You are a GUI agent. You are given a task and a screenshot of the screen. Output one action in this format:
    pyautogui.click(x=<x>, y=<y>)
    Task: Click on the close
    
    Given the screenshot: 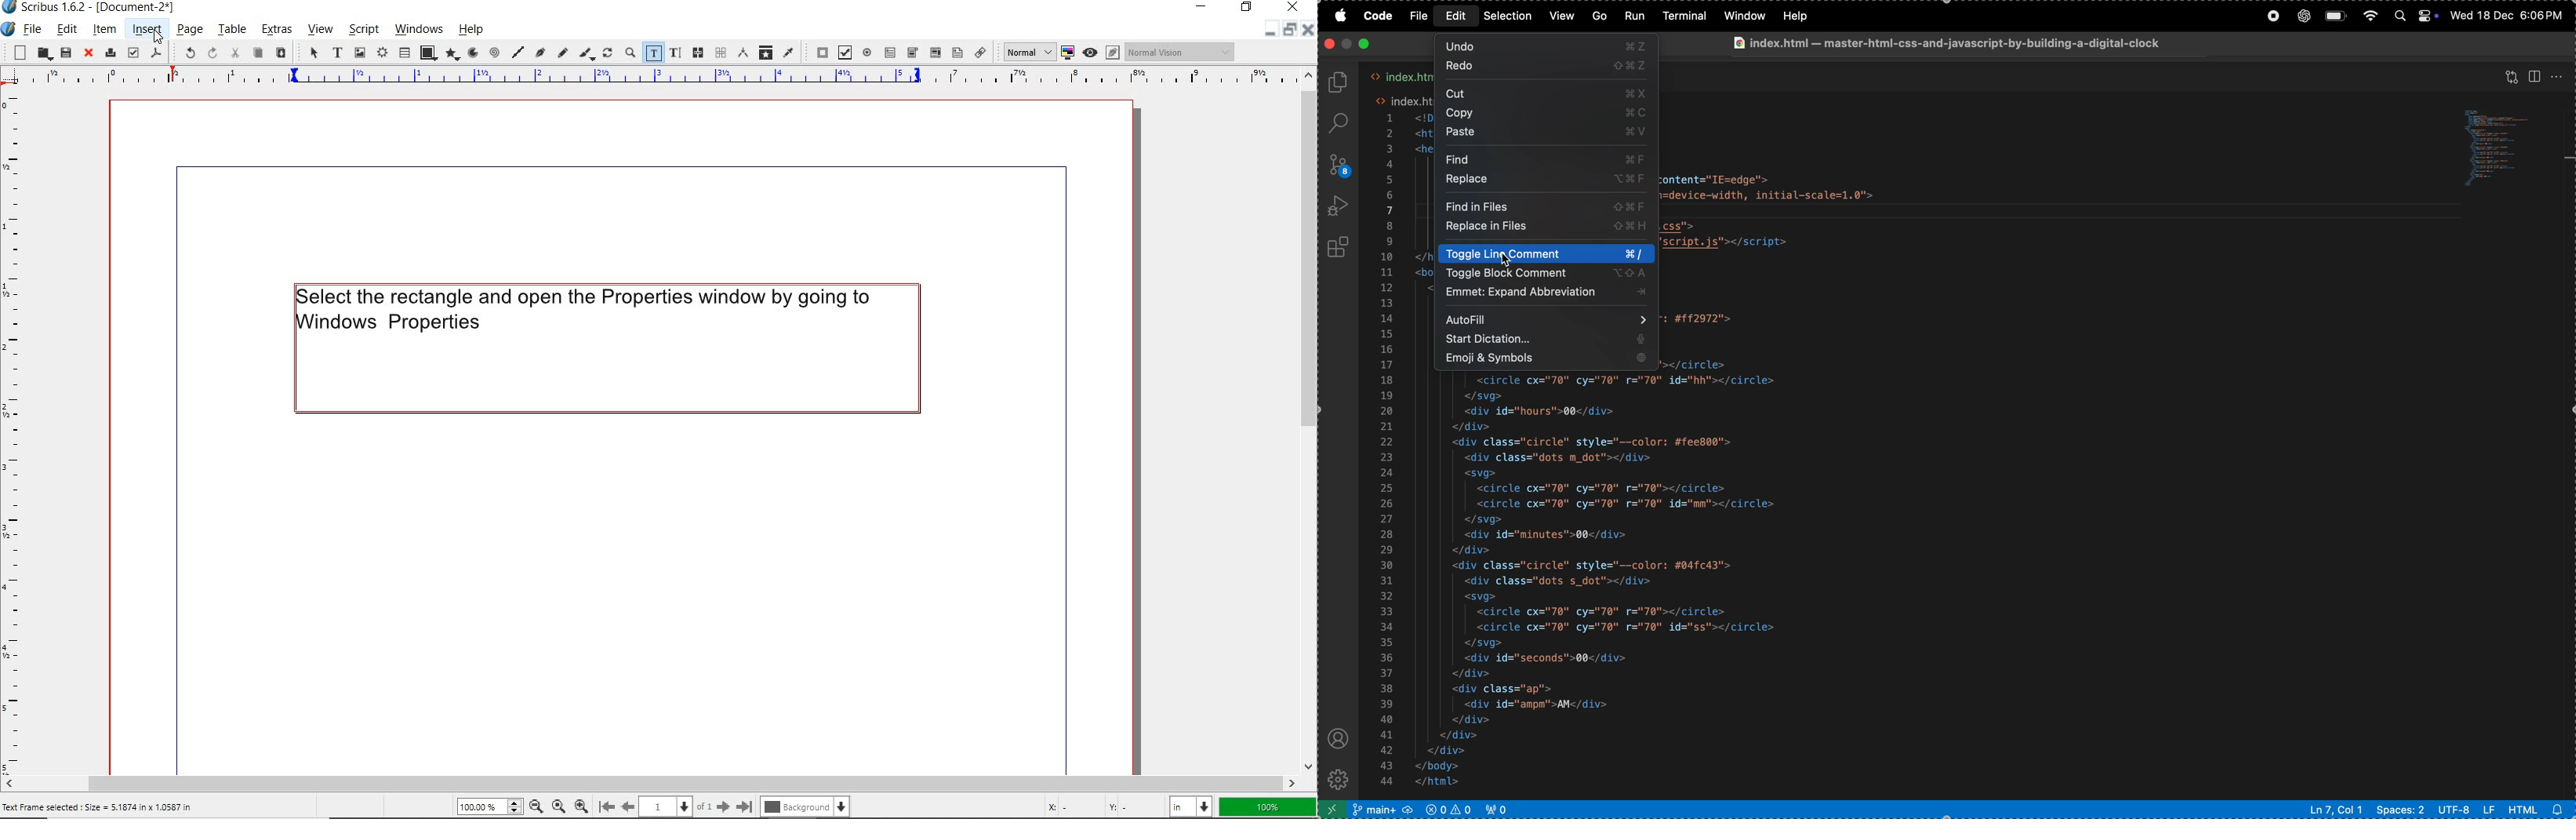 What is the action you would take?
    pyautogui.click(x=1292, y=9)
    